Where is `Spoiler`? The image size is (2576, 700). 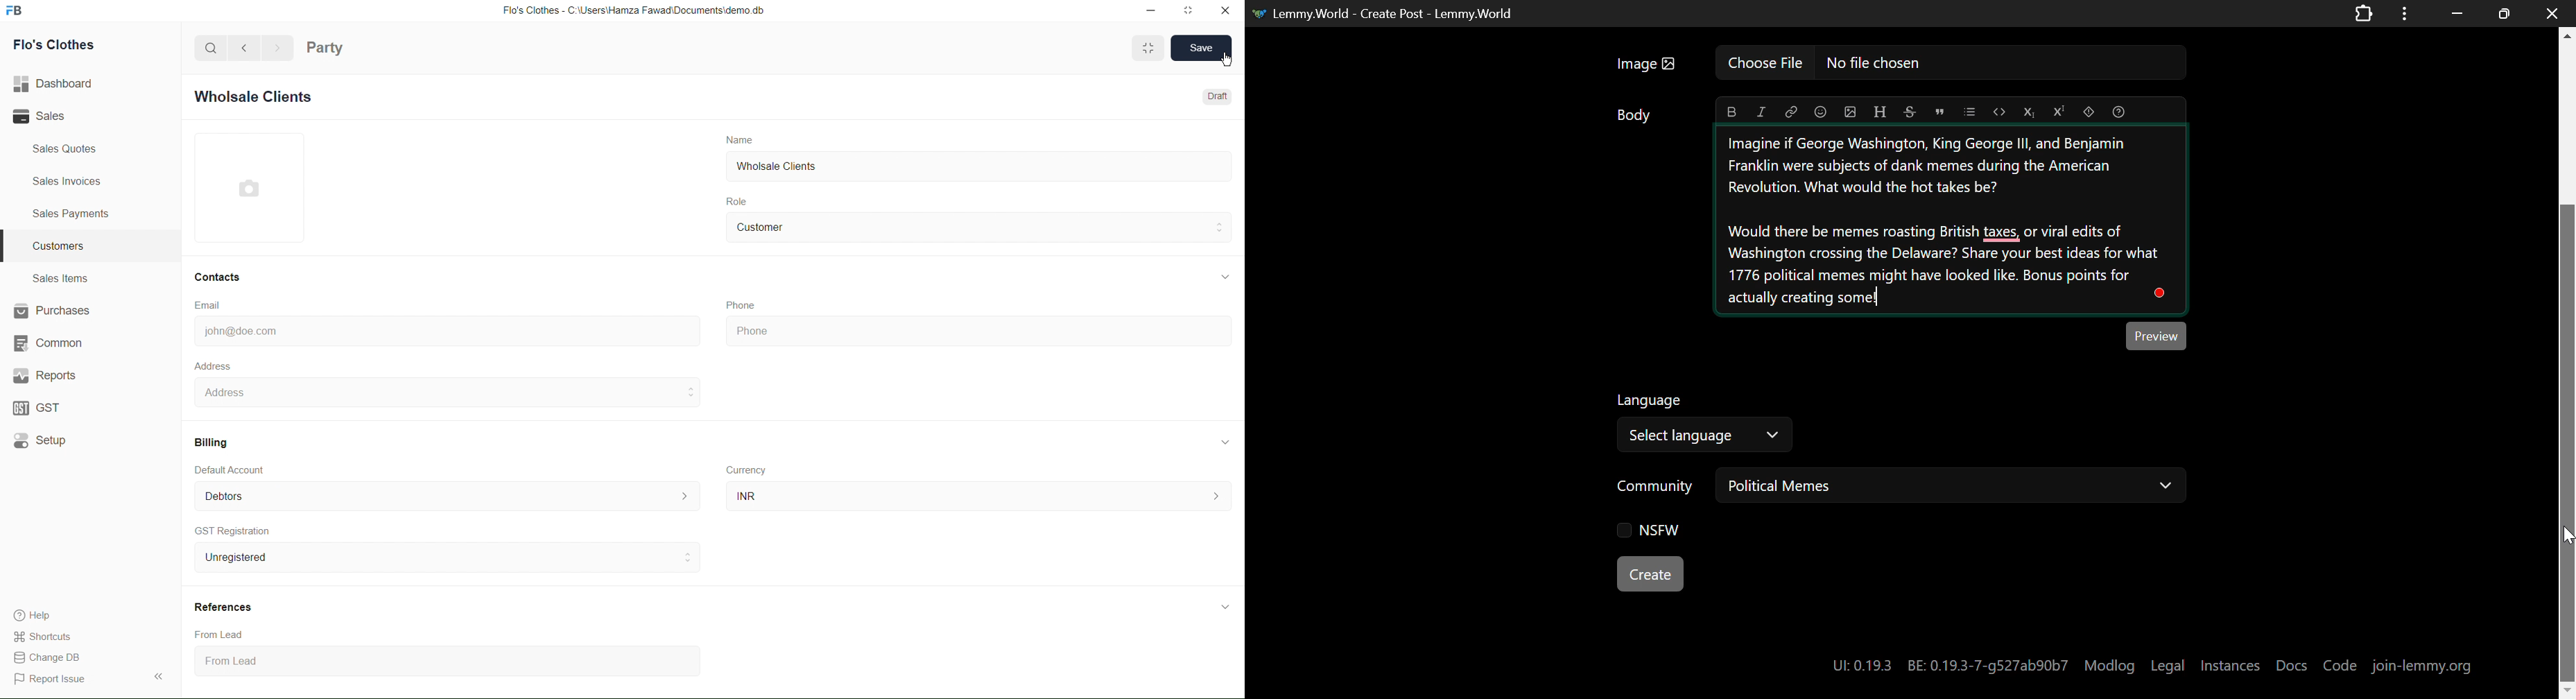 Spoiler is located at coordinates (2089, 112).